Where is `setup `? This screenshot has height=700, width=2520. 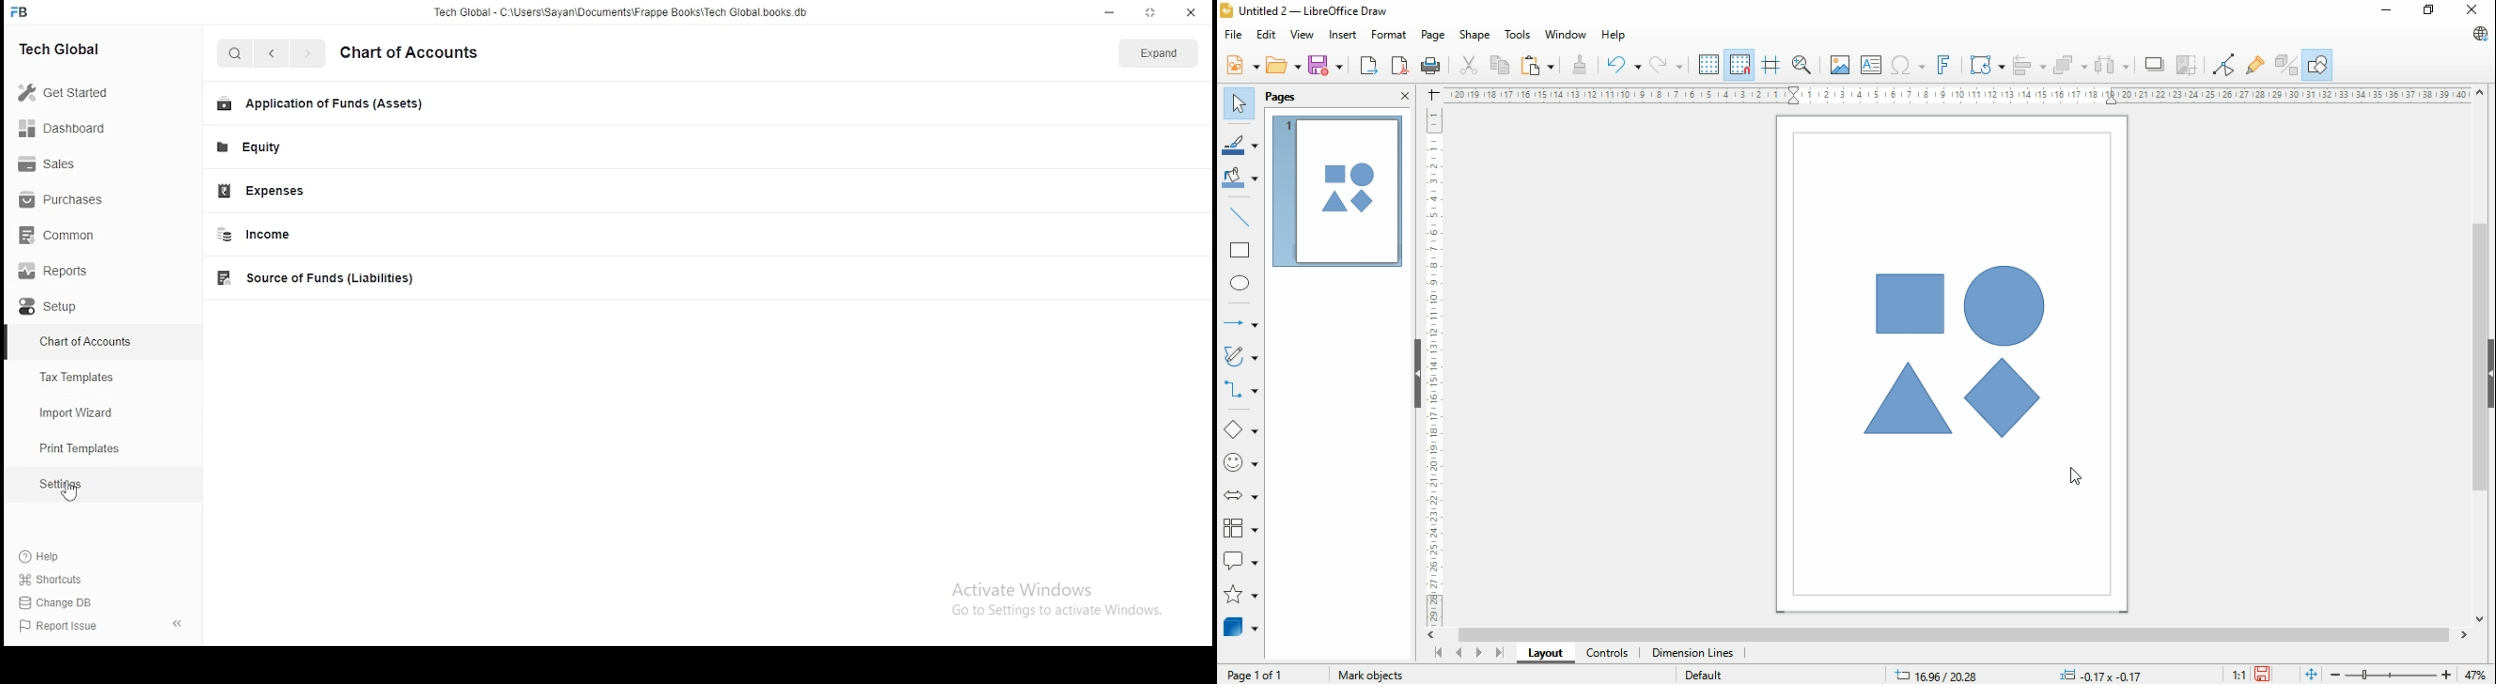 setup  is located at coordinates (79, 311).